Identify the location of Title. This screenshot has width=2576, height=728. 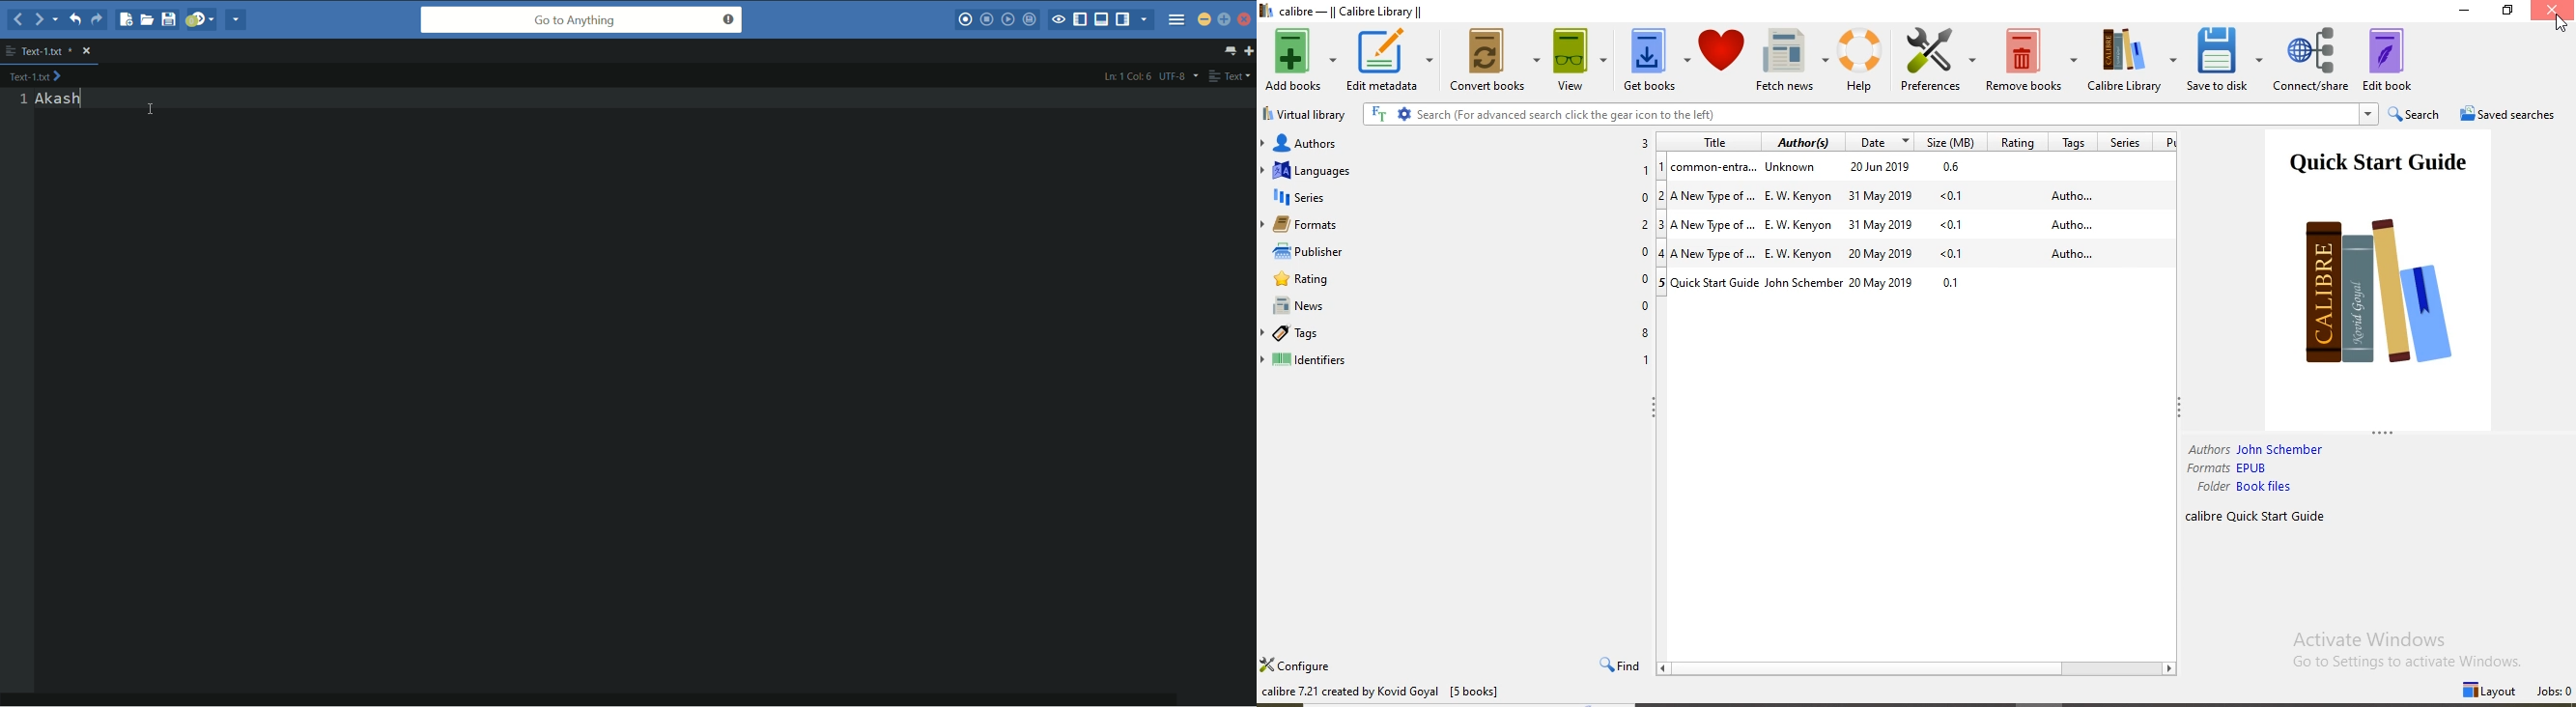
(1706, 142).